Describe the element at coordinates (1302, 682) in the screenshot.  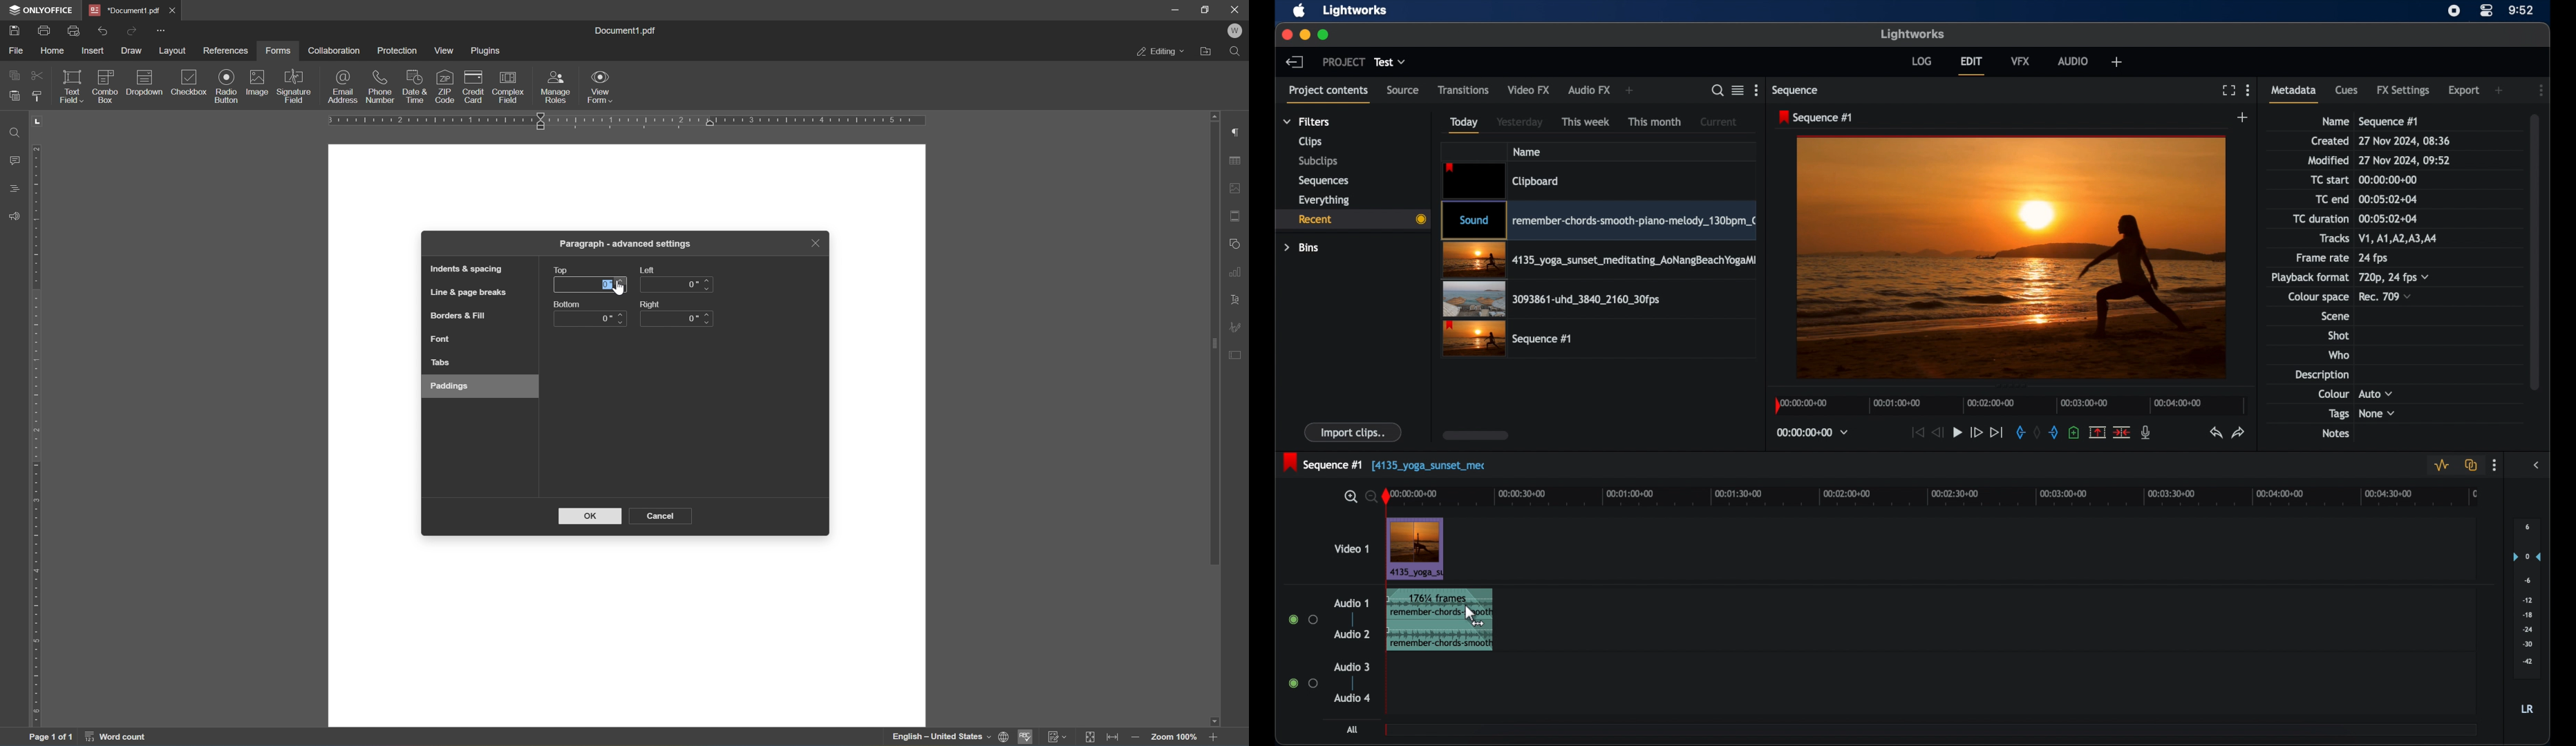
I see `radio buttons` at that location.